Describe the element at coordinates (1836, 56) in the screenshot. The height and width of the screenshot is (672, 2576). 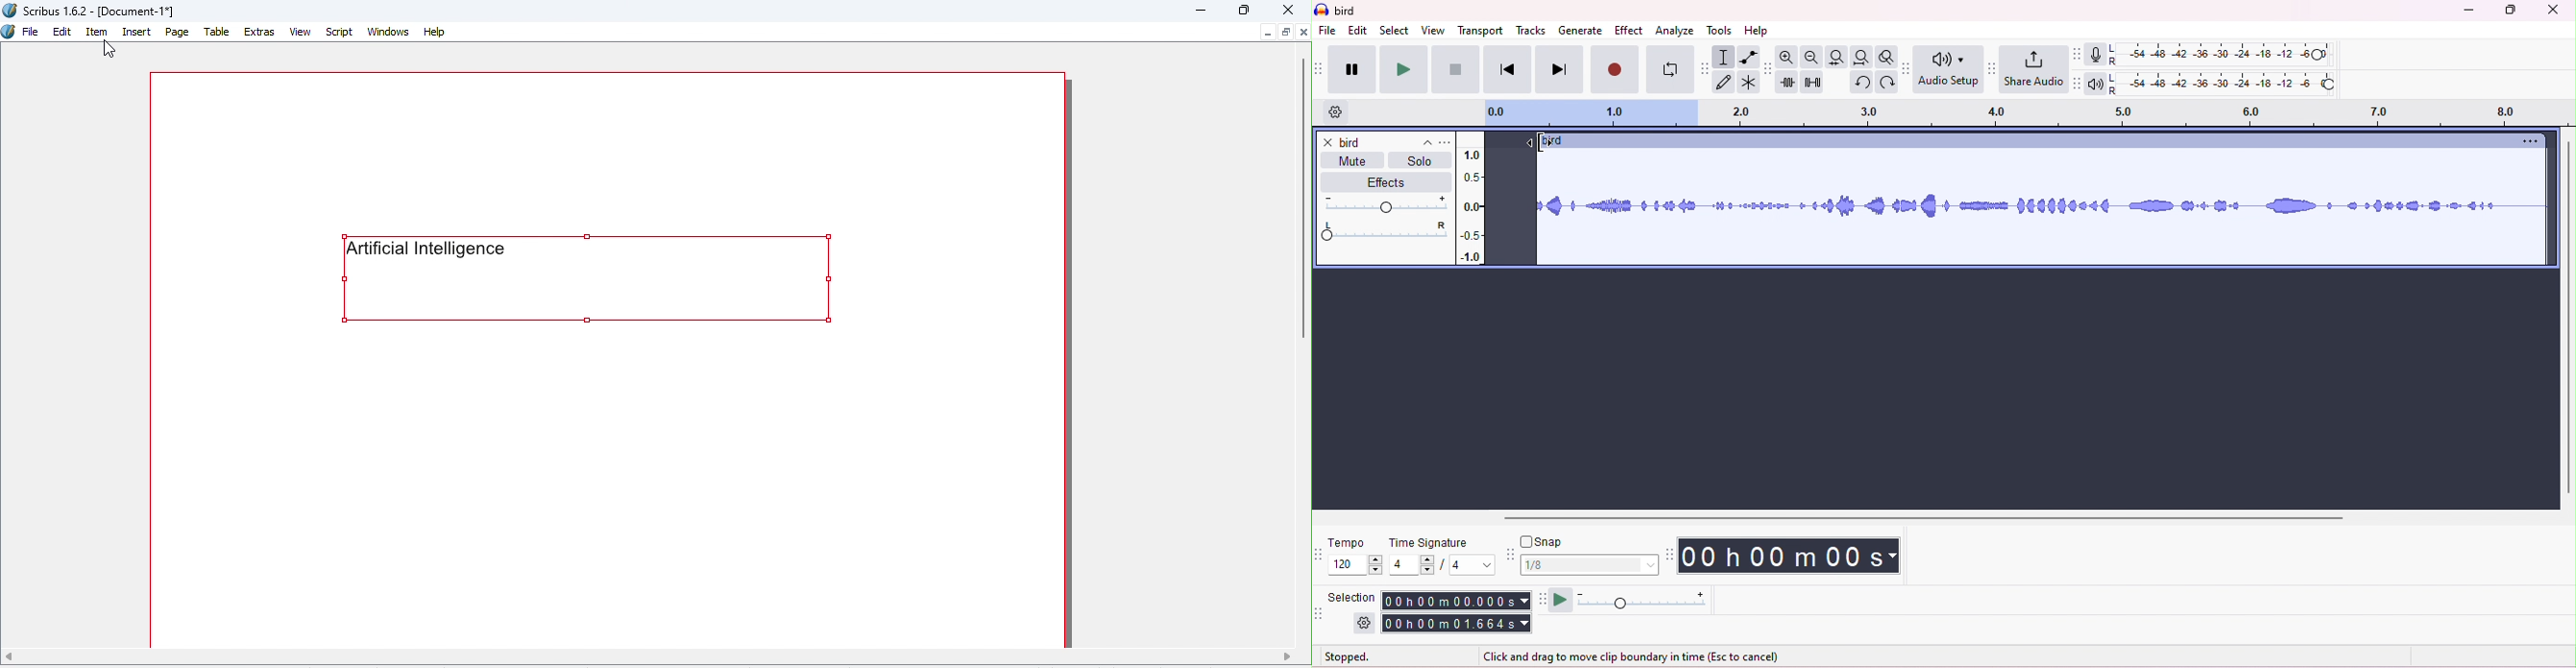
I see `fit selection to width` at that location.